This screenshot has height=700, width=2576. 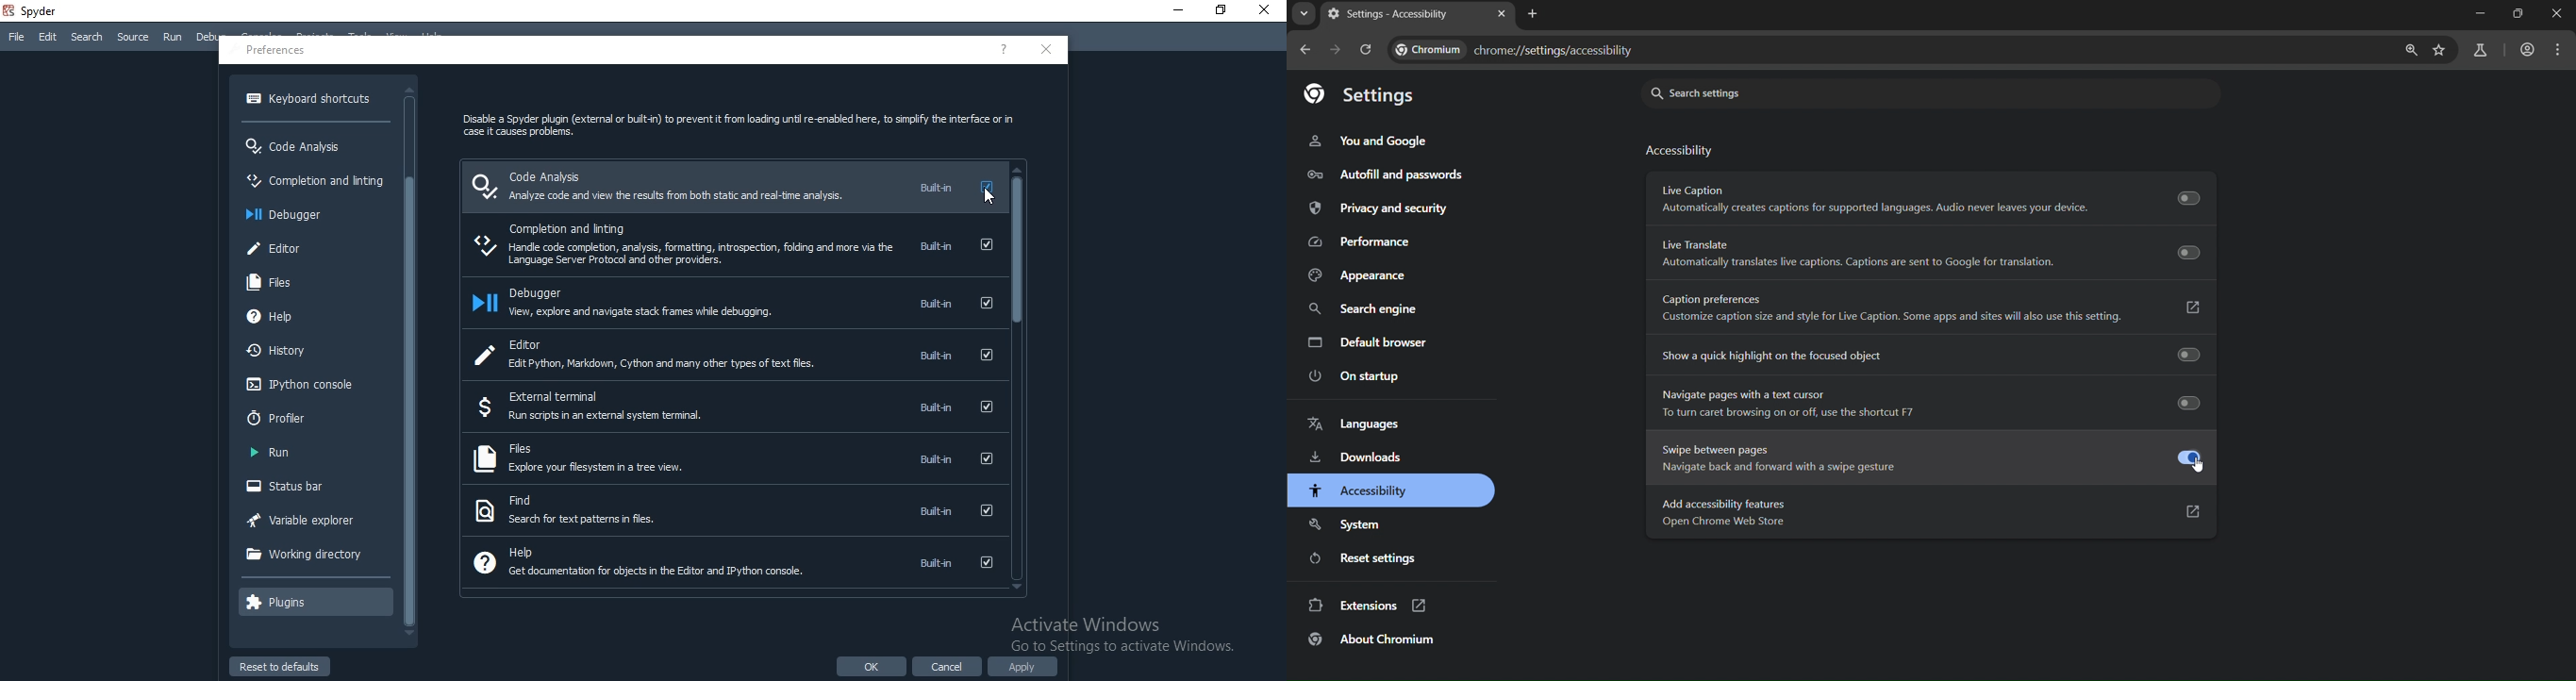 What do you see at coordinates (309, 144) in the screenshot?
I see `code analysis` at bounding box center [309, 144].